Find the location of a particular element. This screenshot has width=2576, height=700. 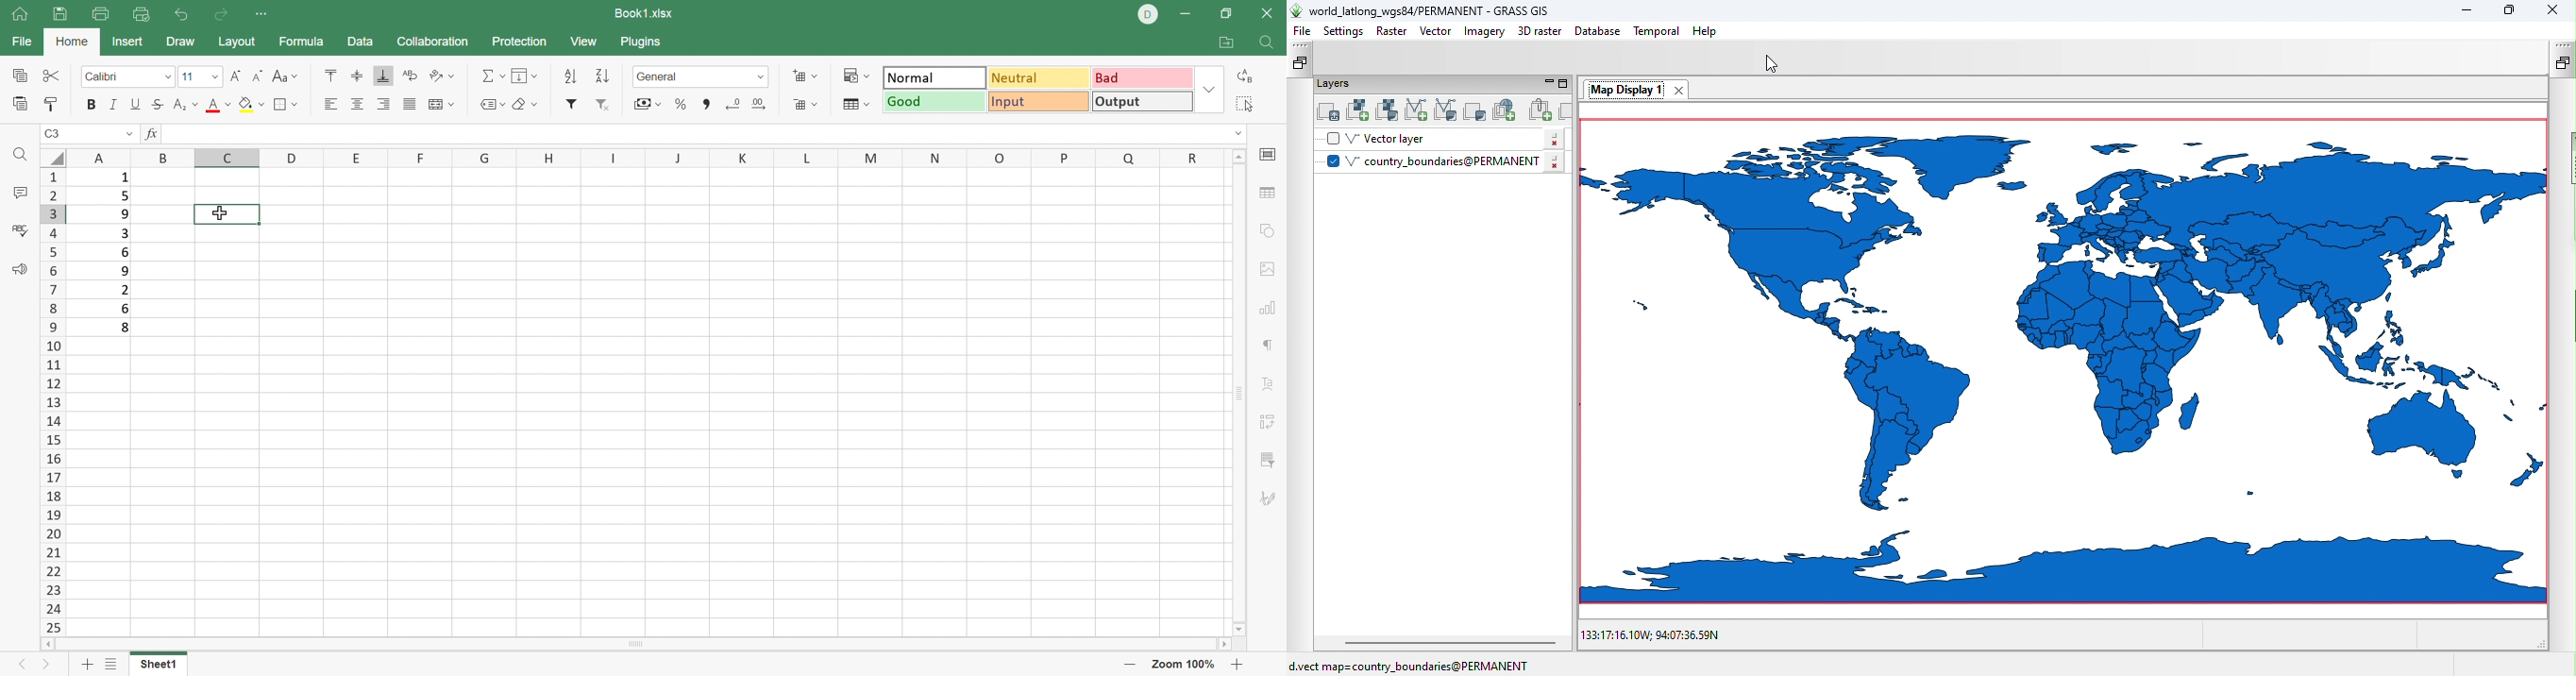

2 is located at coordinates (125, 289).